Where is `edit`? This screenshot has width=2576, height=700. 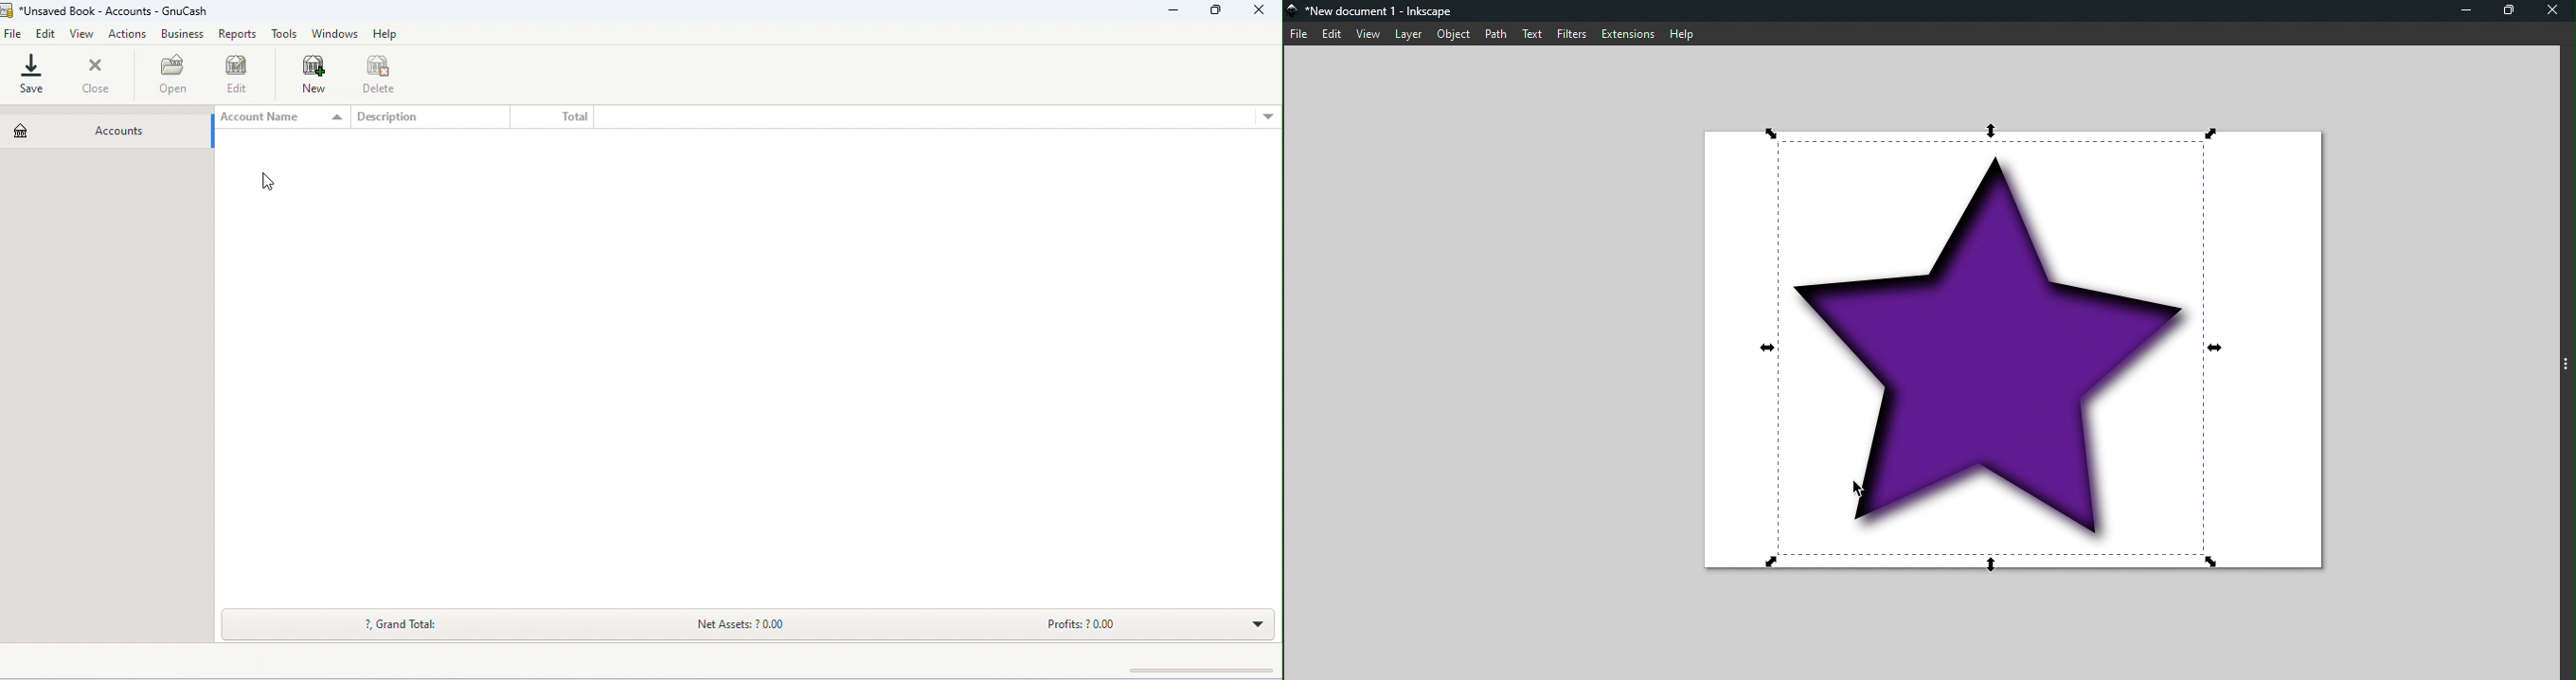
edit is located at coordinates (240, 73).